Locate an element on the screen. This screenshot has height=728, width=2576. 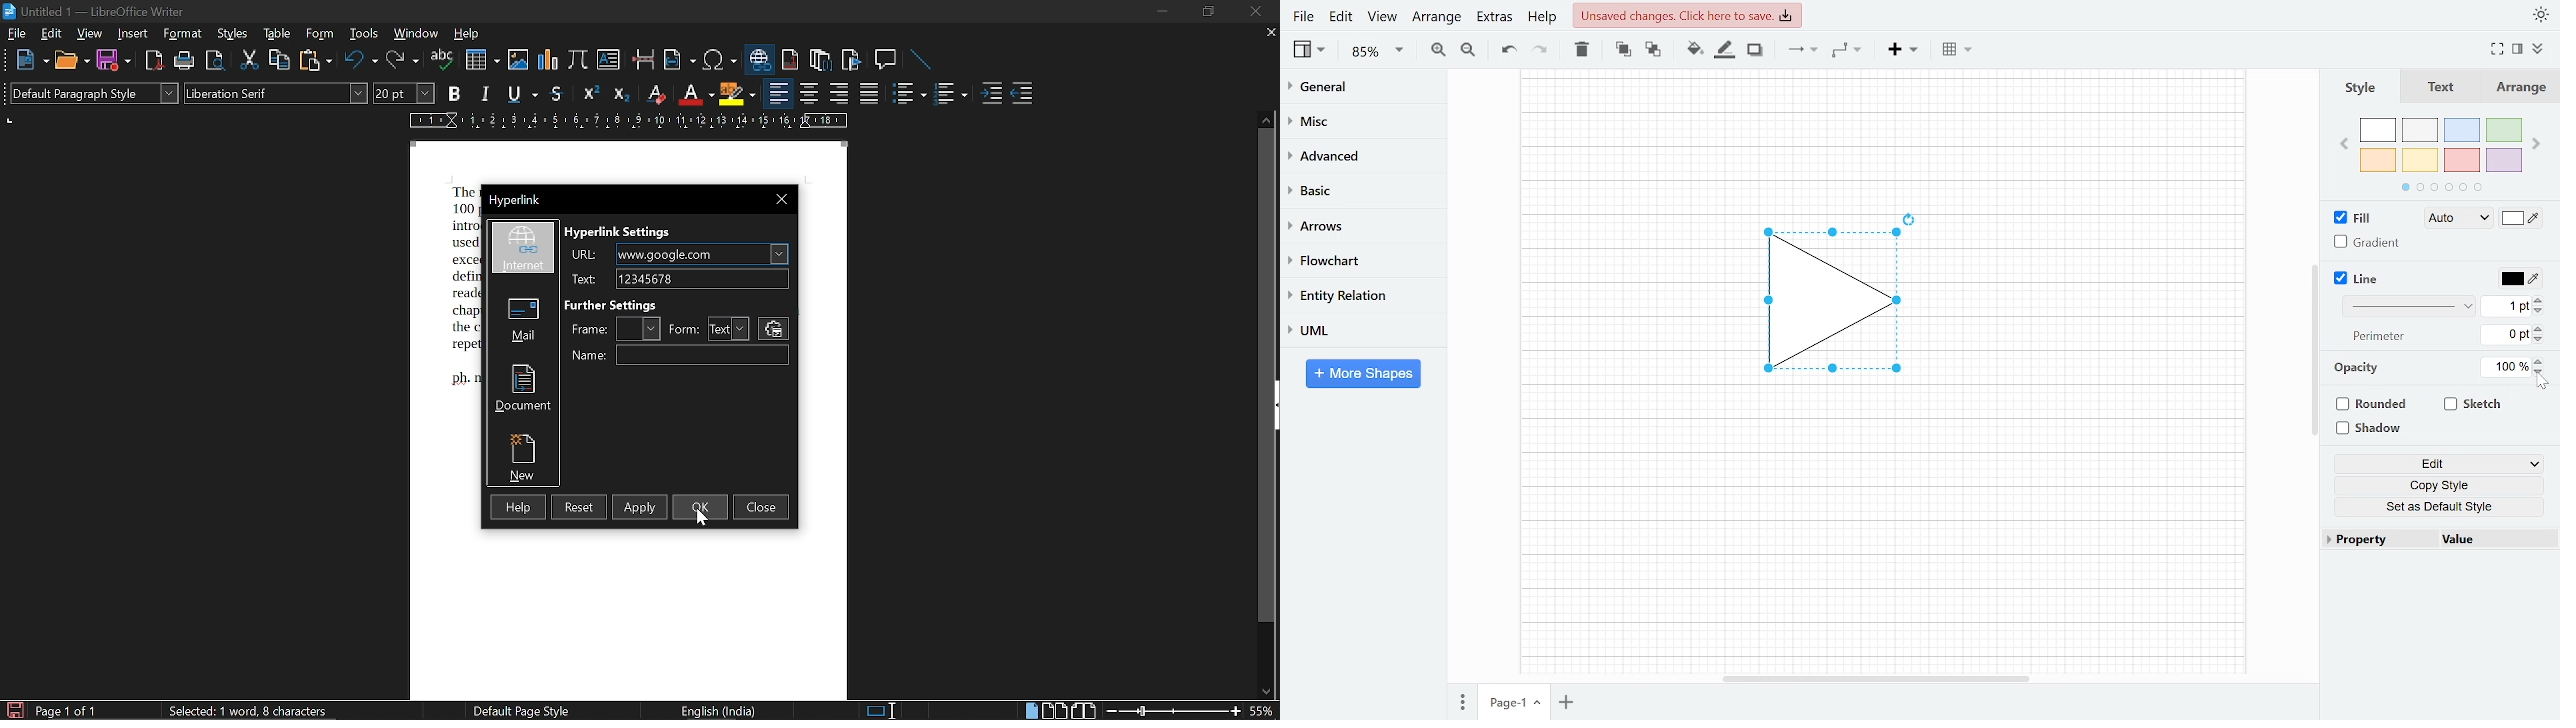
basic is located at coordinates (1356, 189).